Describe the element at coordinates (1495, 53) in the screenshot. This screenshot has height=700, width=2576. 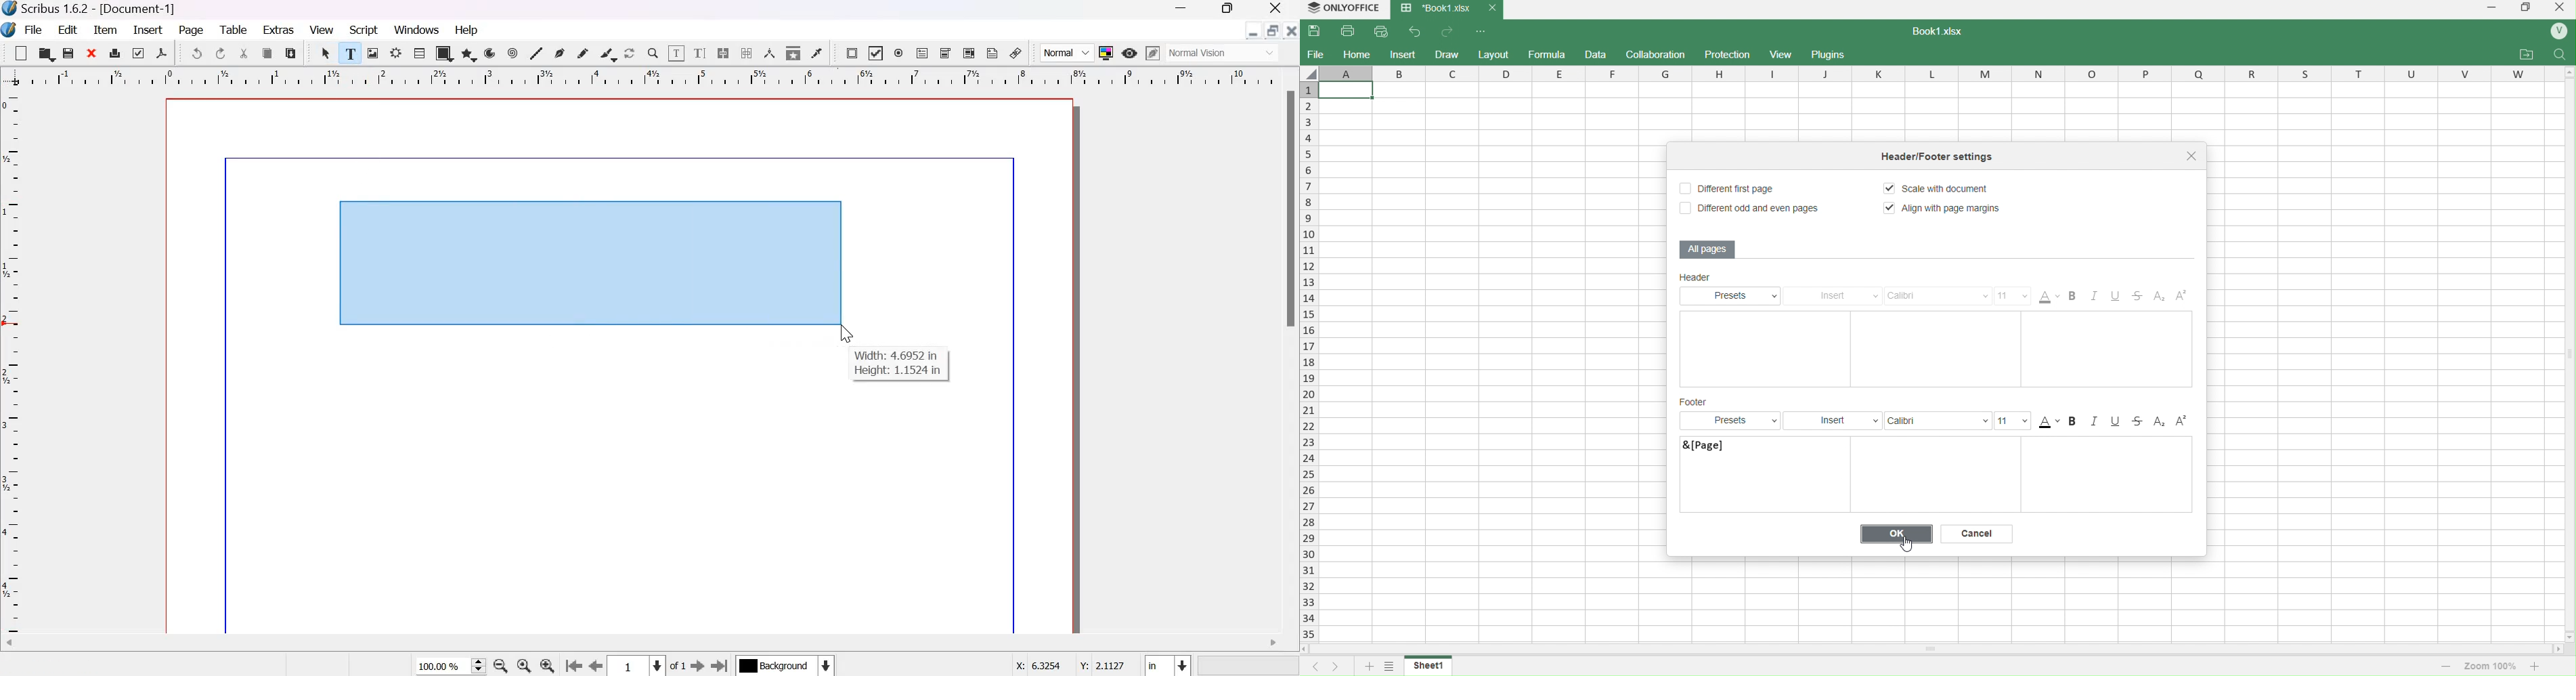
I see `layout` at that location.